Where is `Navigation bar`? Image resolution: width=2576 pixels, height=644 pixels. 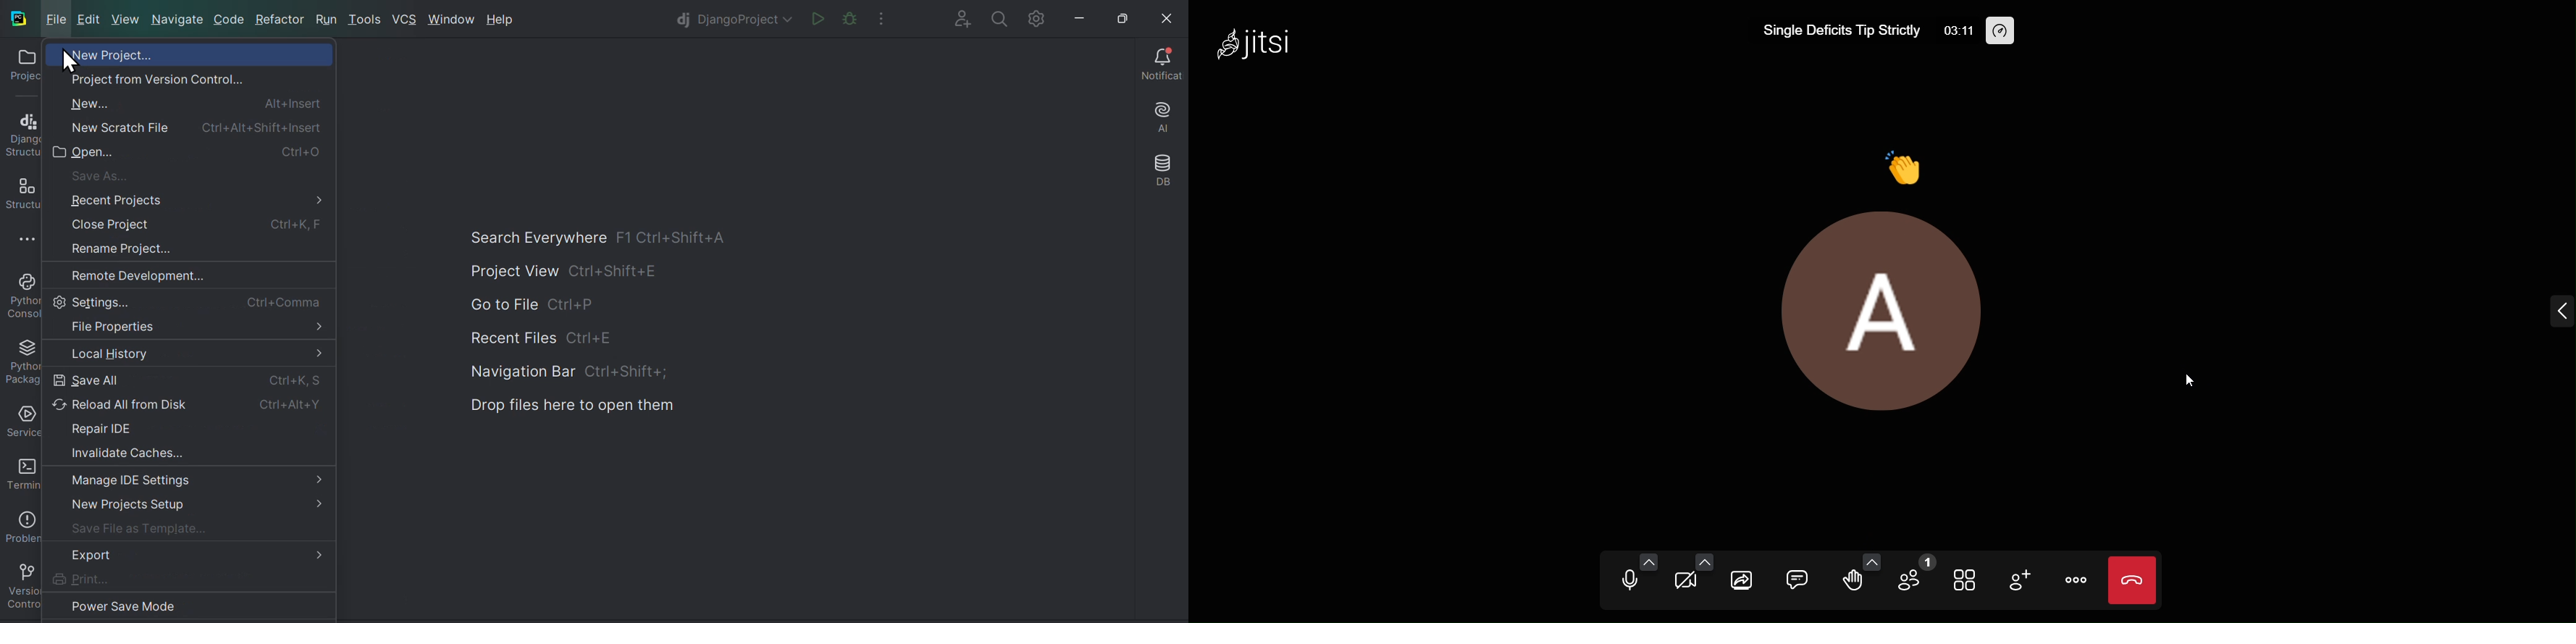 Navigation bar is located at coordinates (584, 373).